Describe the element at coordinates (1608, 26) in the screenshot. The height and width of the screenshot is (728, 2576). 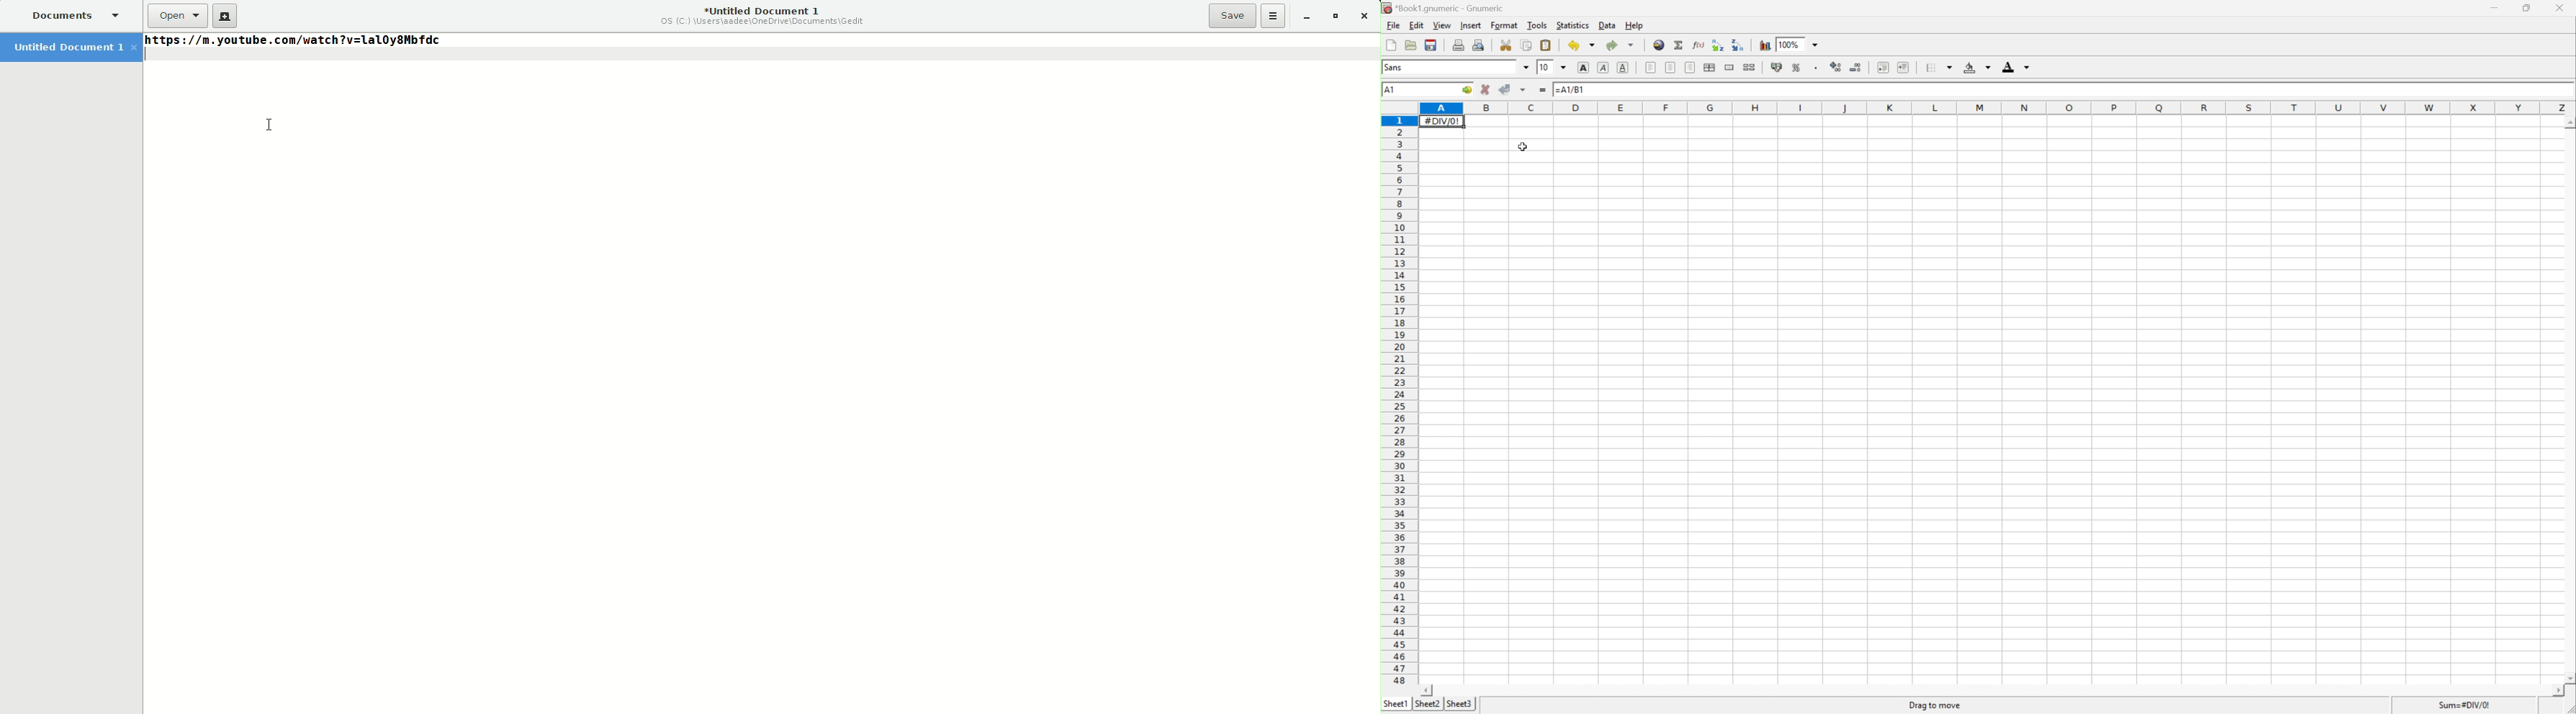
I see `Data` at that location.